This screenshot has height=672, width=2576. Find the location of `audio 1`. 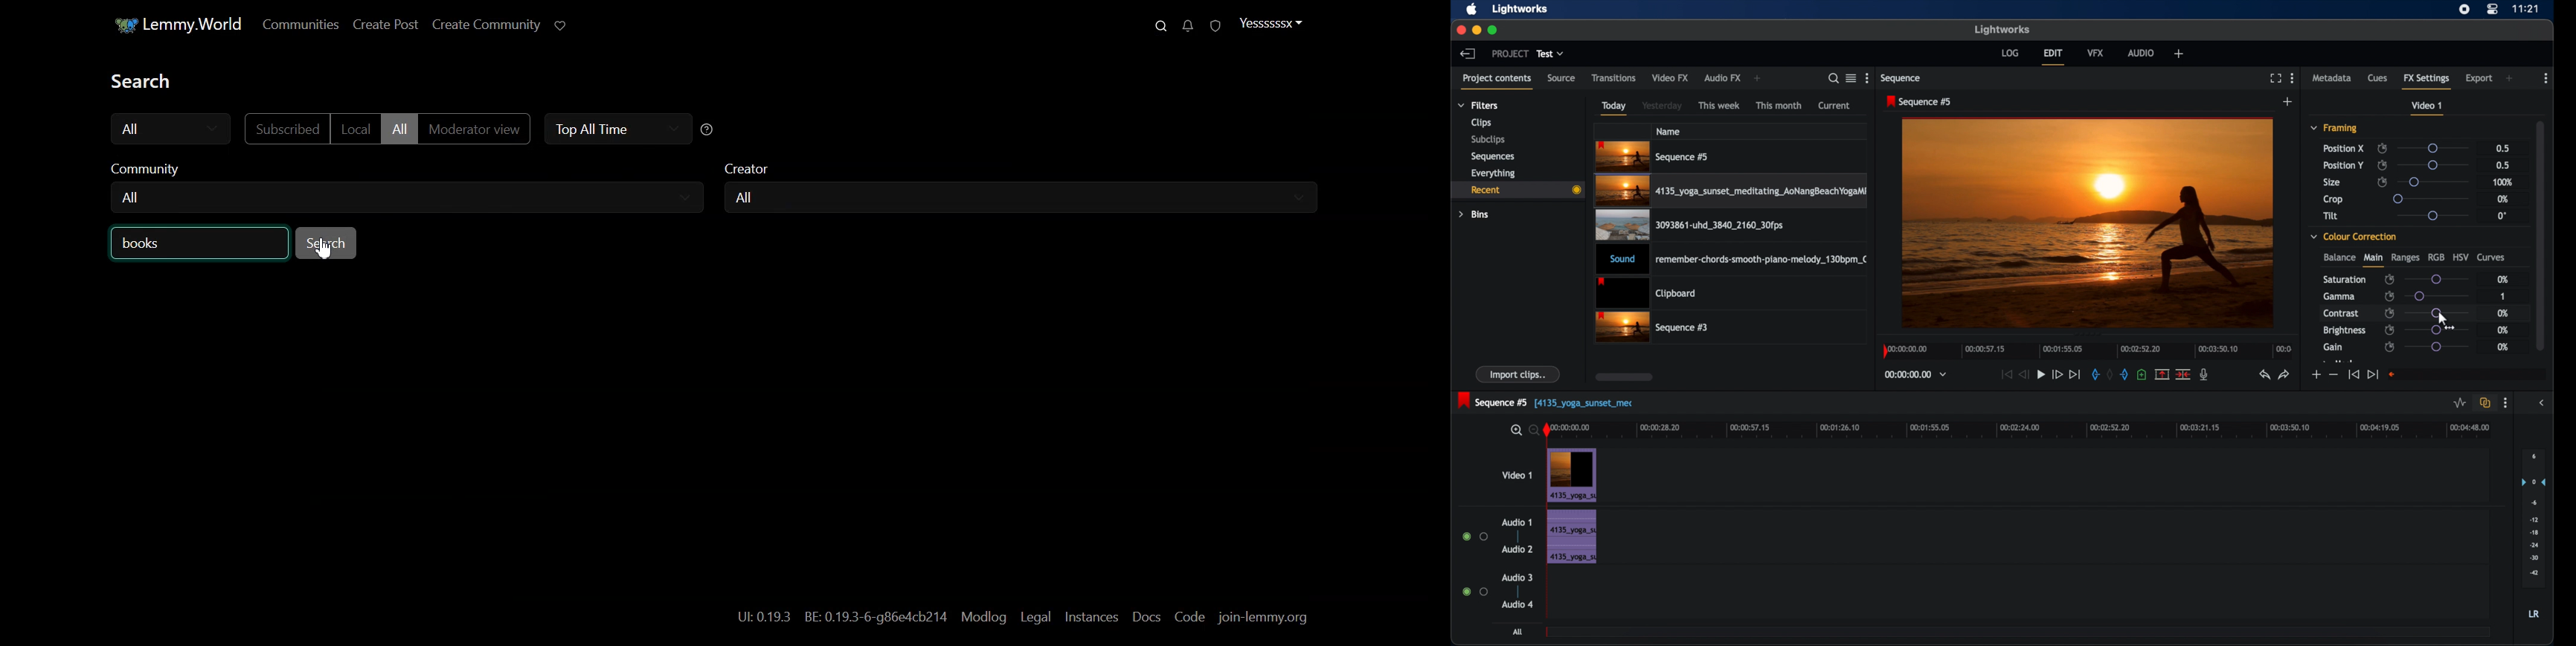

audio 1 is located at coordinates (1516, 522).